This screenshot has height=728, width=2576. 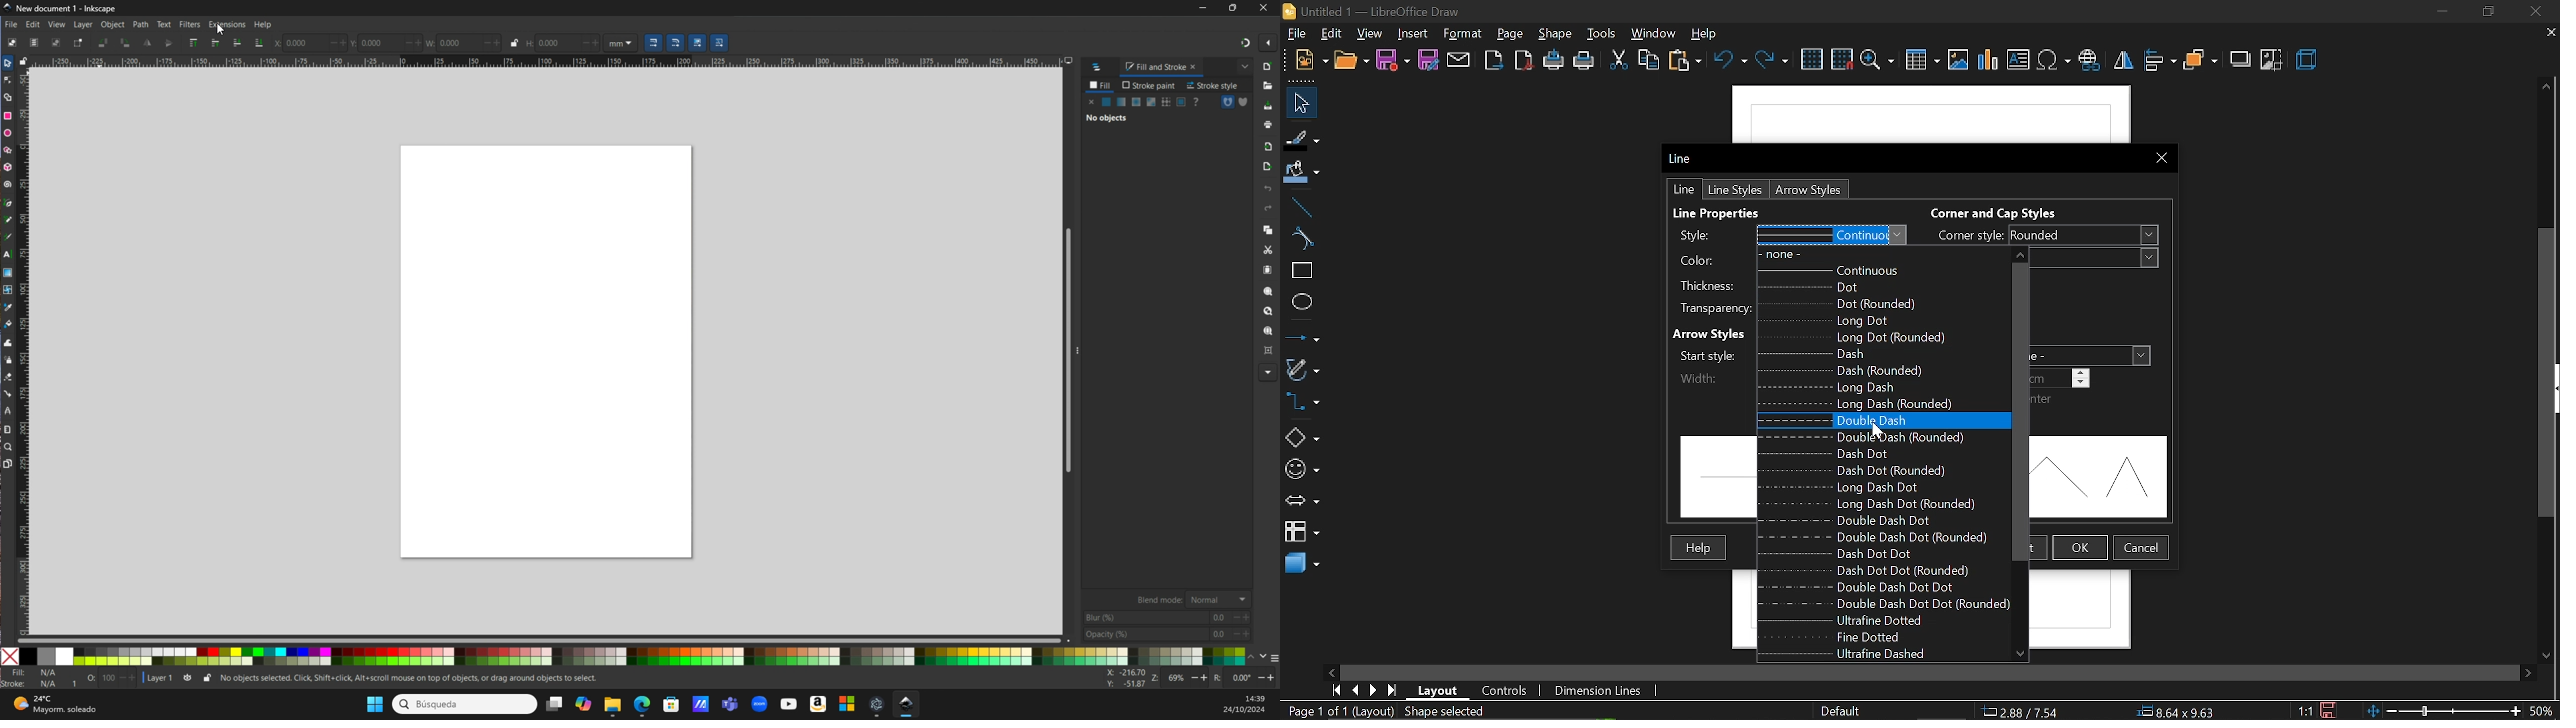 What do you see at coordinates (1842, 59) in the screenshot?
I see `snap to grid` at bounding box center [1842, 59].